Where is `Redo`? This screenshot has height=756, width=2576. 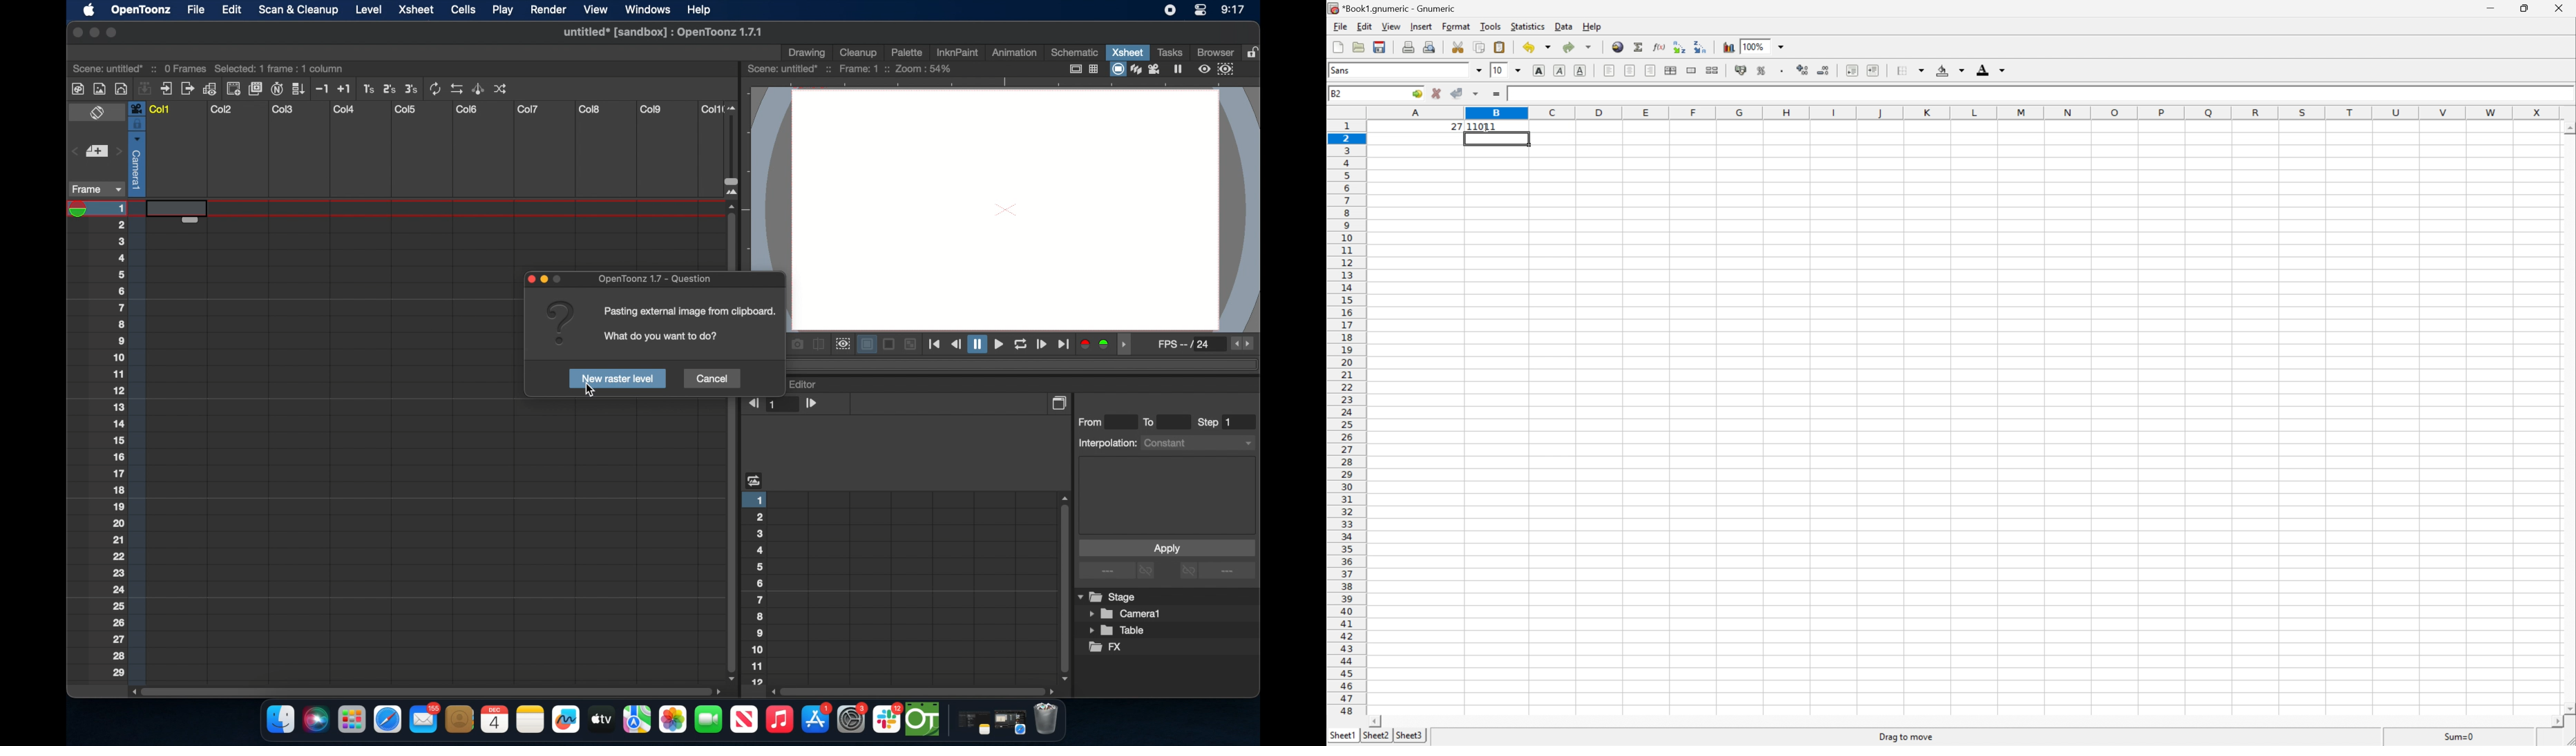
Redo is located at coordinates (1576, 47).